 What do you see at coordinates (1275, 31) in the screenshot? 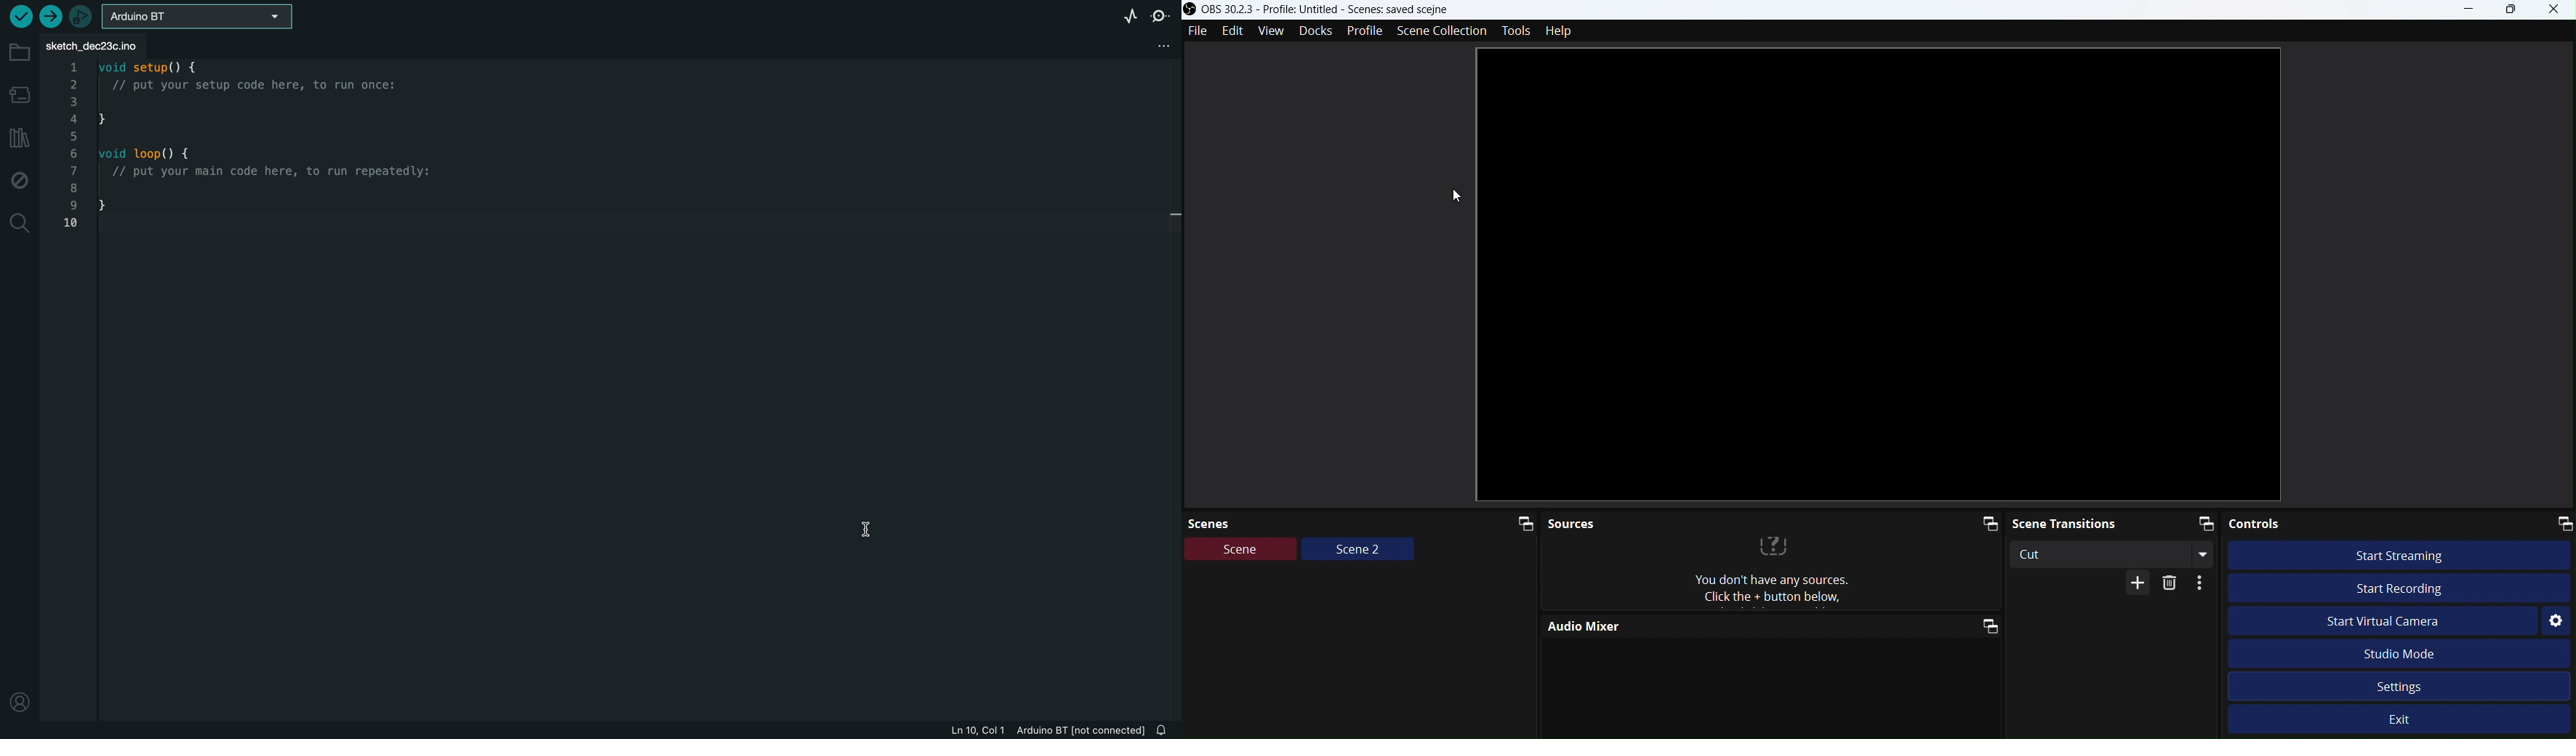
I see `View` at bounding box center [1275, 31].